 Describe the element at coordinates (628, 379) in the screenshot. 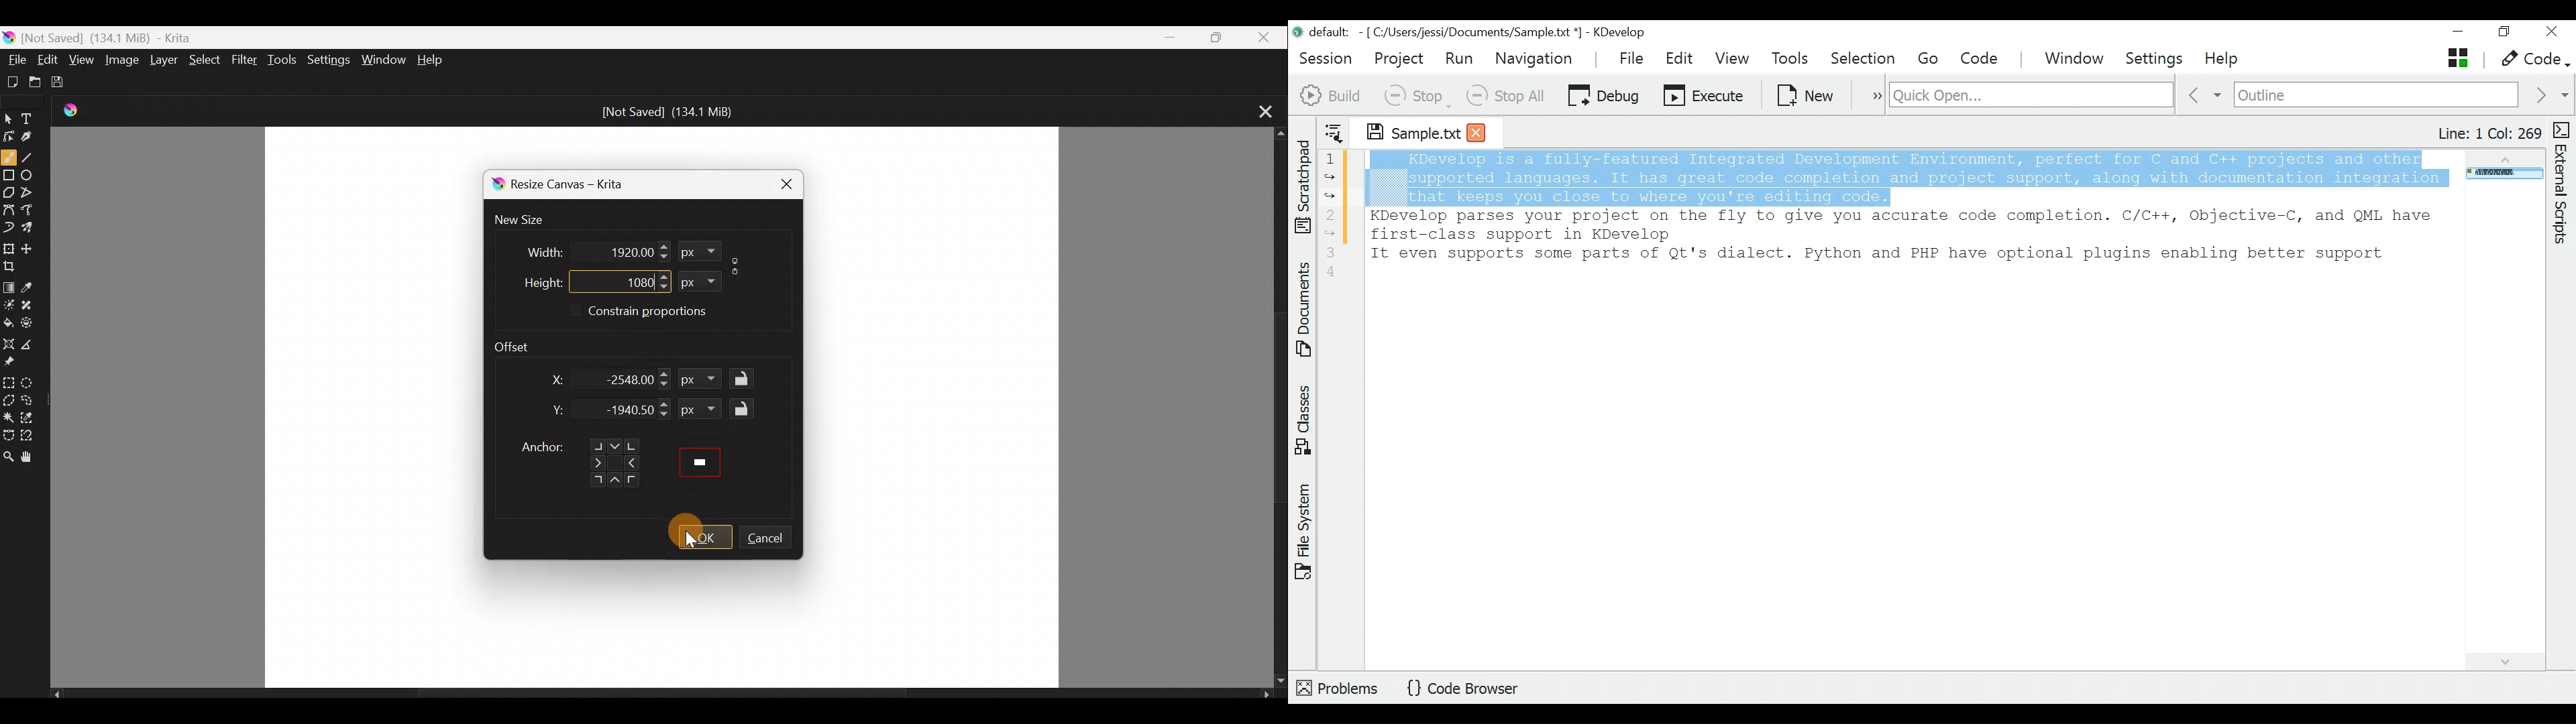

I see `-2548.00` at that location.